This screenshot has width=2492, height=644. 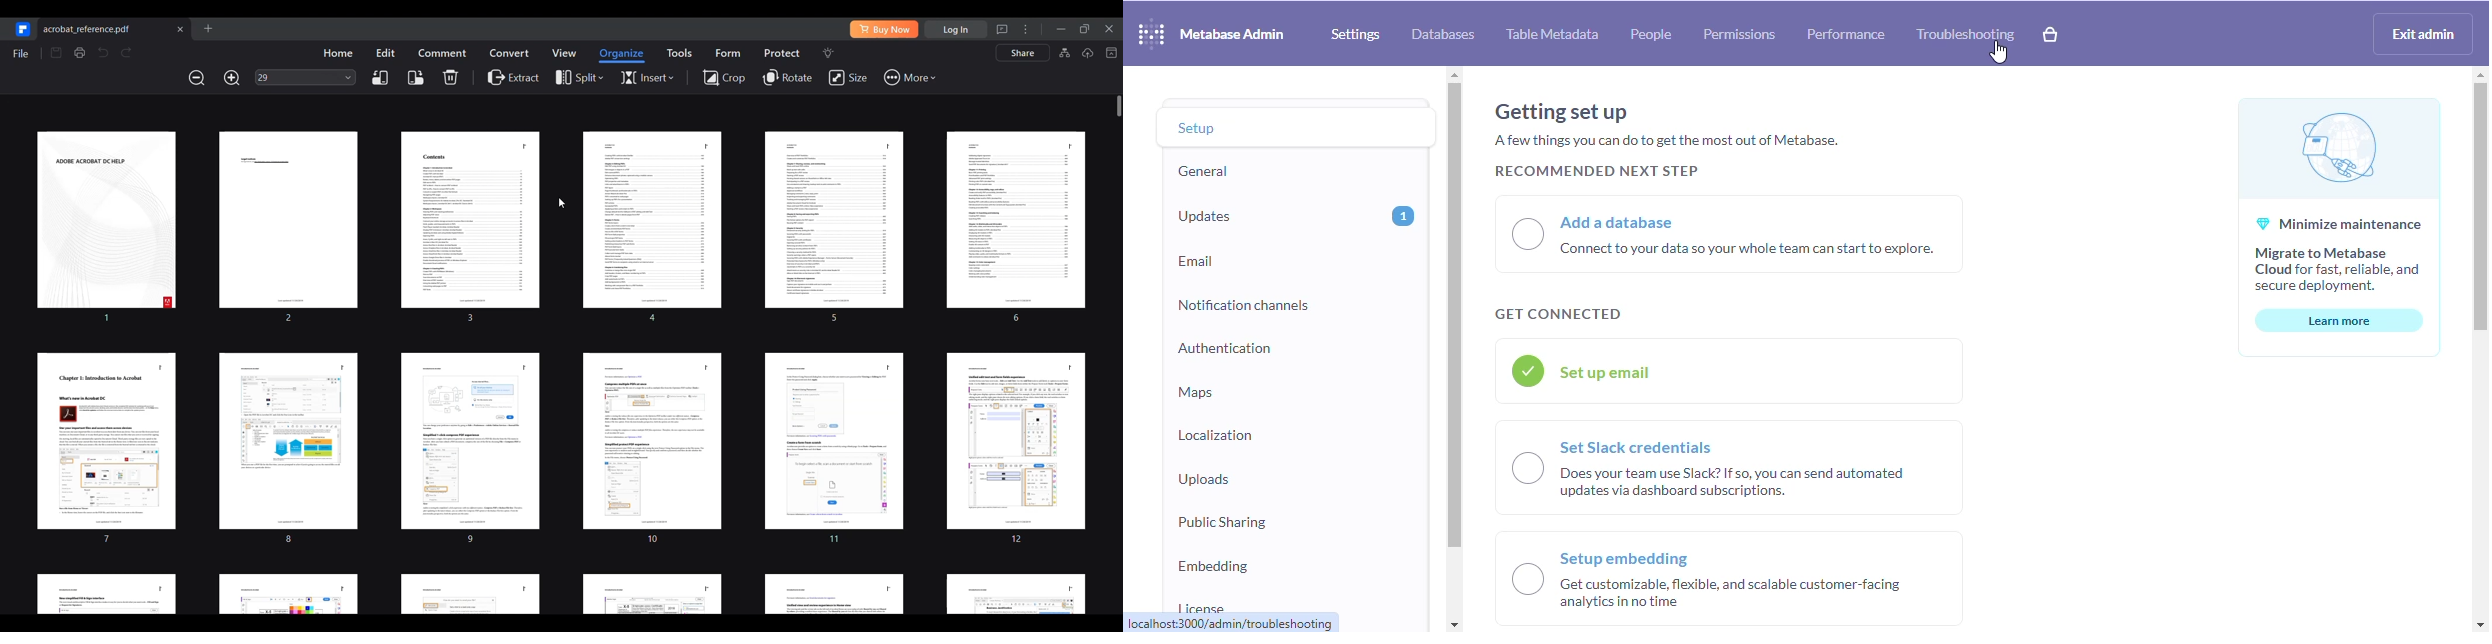 What do you see at coordinates (1846, 34) in the screenshot?
I see `performance` at bounding box center [1846, 34].